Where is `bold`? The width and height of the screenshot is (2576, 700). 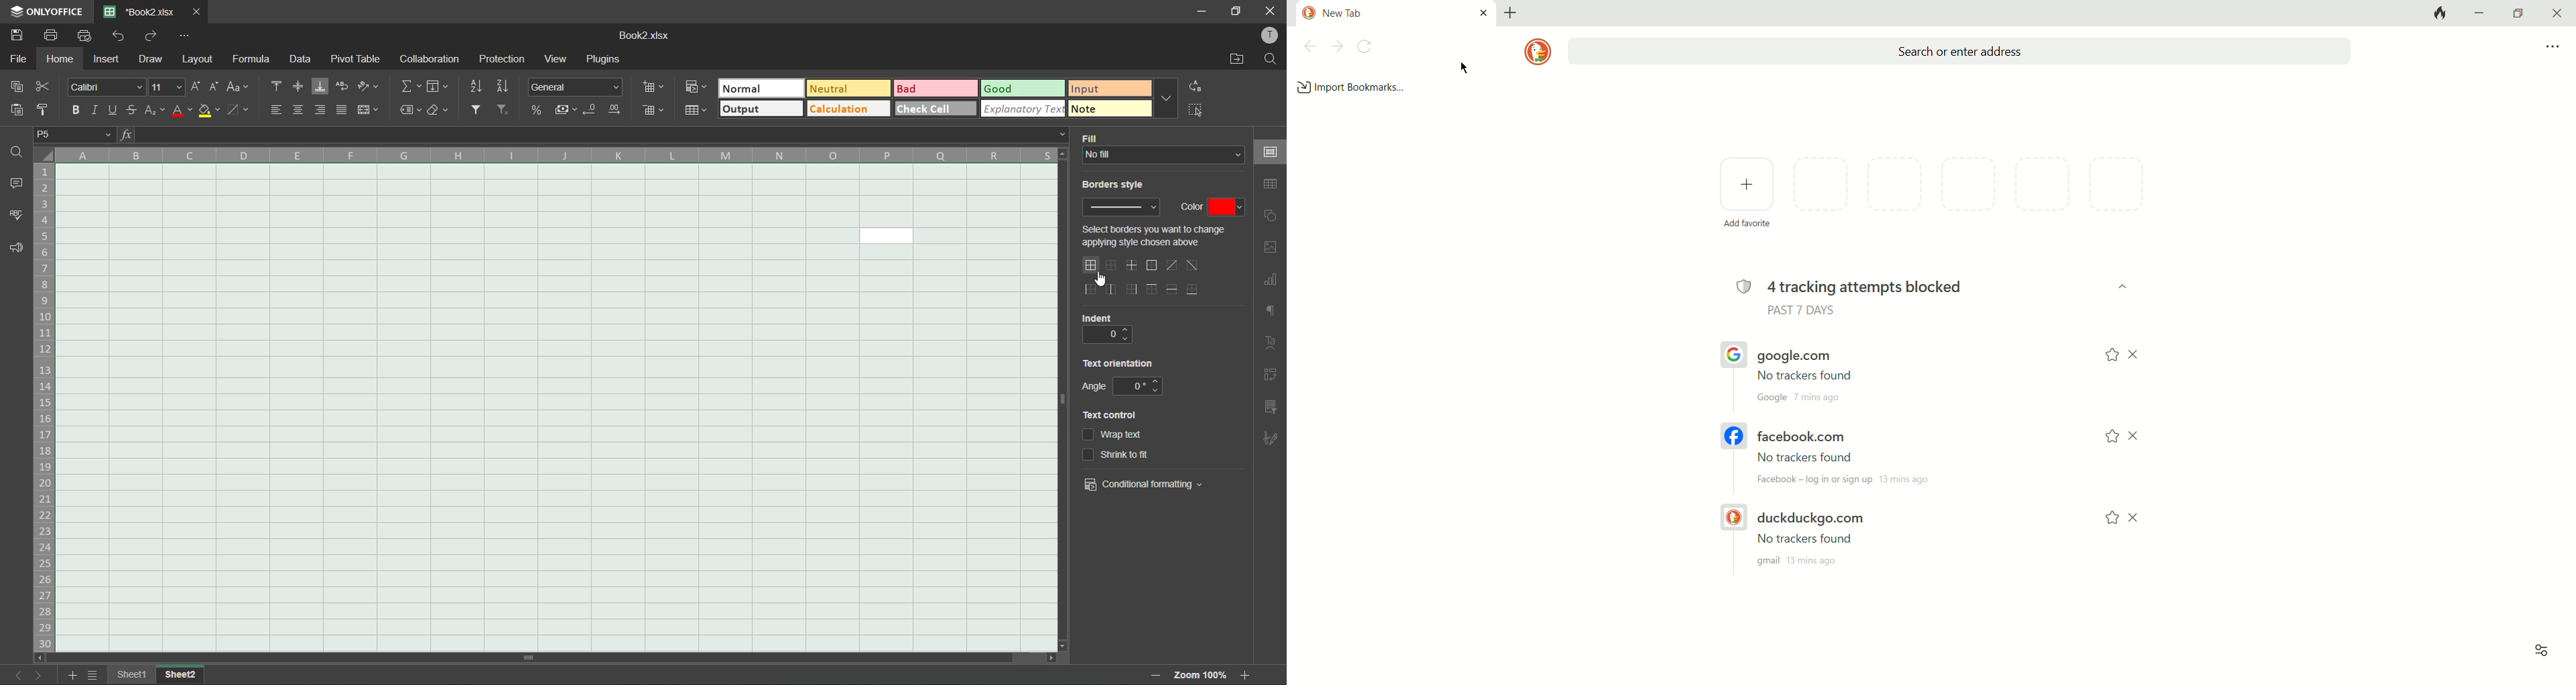
bold is located at coordinates (76, 111).